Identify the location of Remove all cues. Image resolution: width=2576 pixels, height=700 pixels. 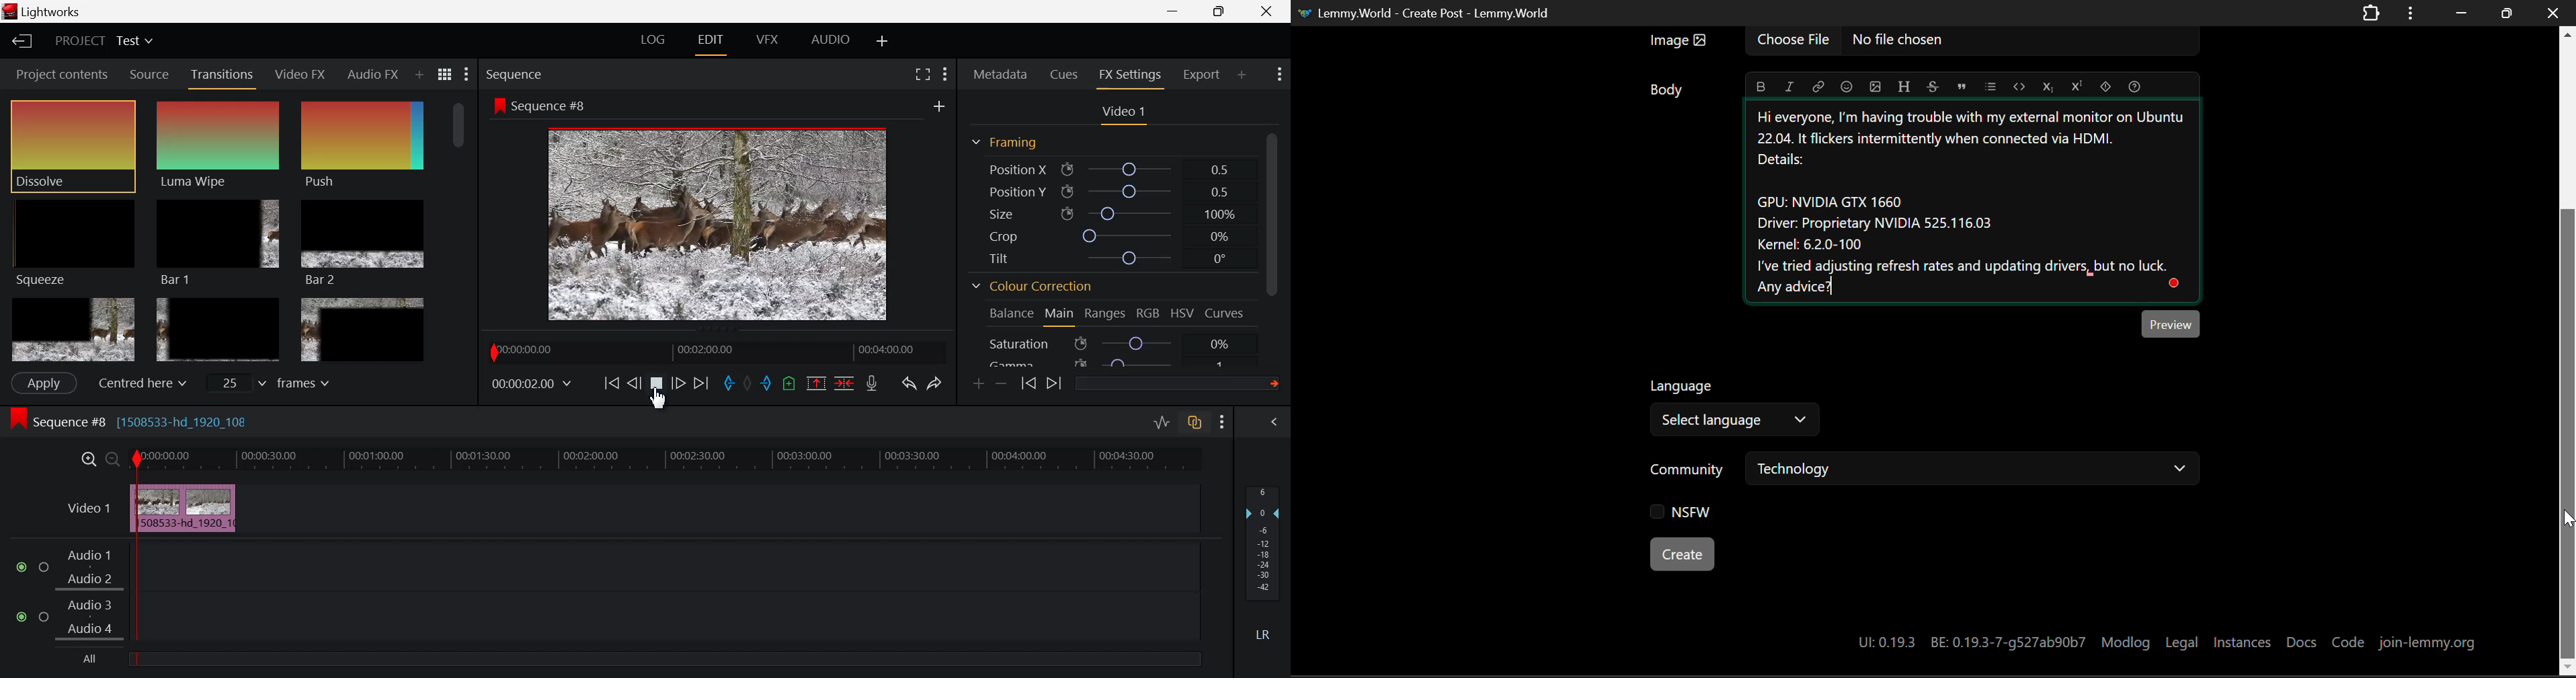
(787, 383).